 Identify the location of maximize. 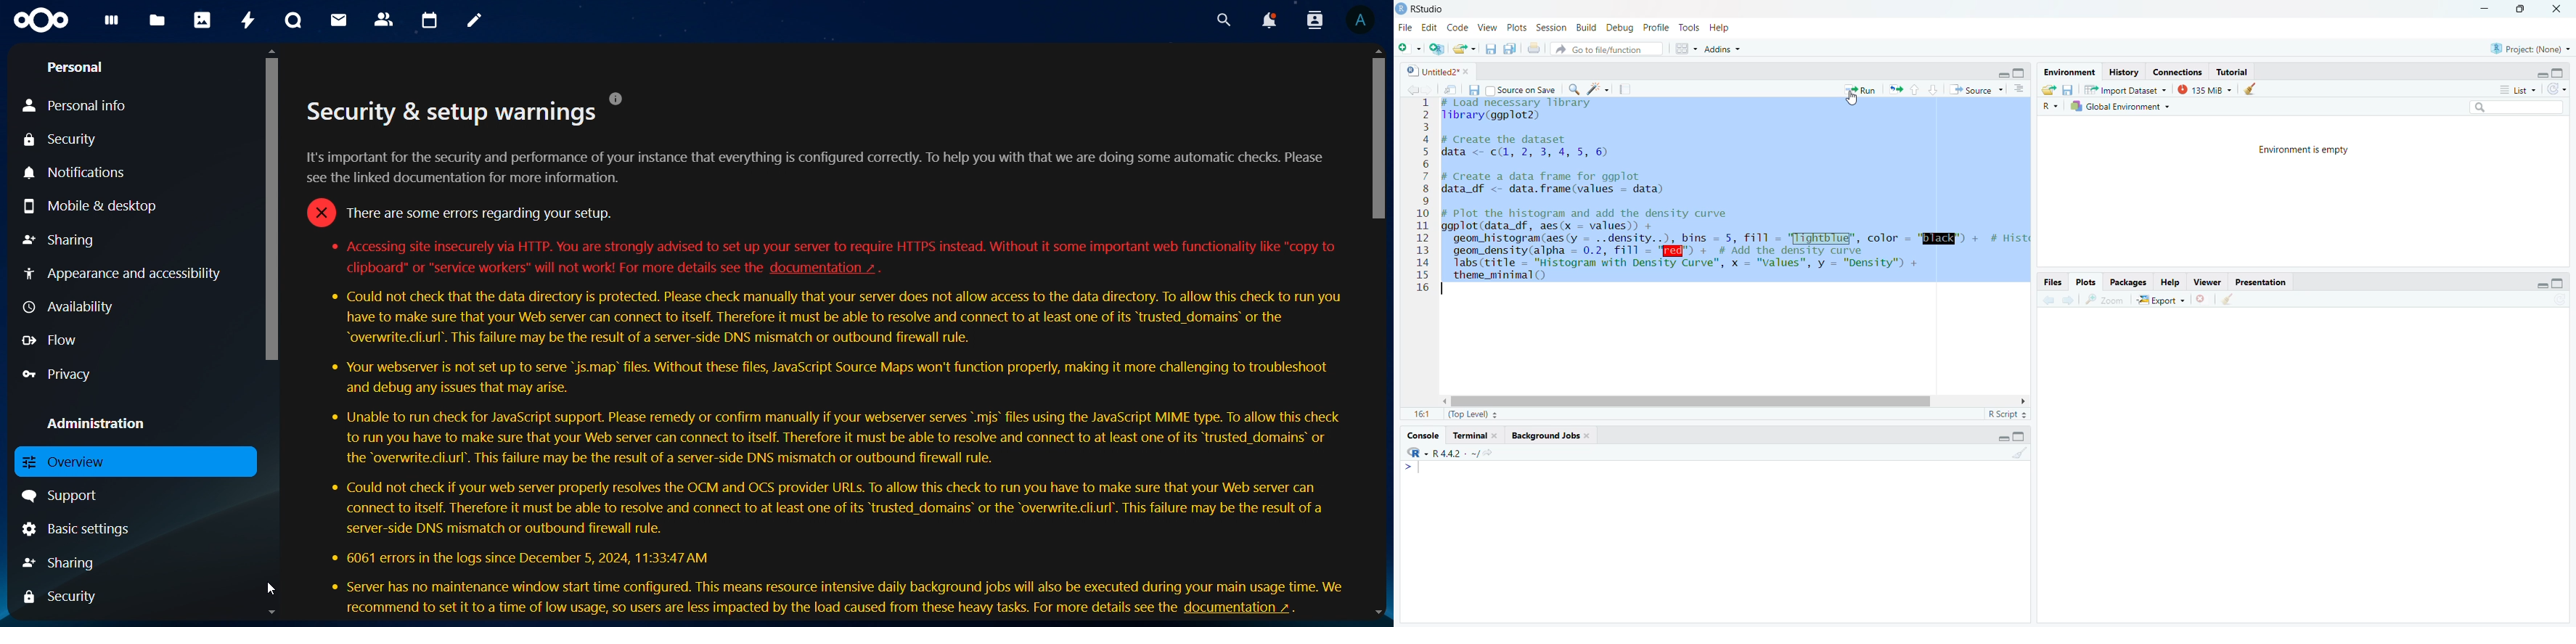
(2019, 73).